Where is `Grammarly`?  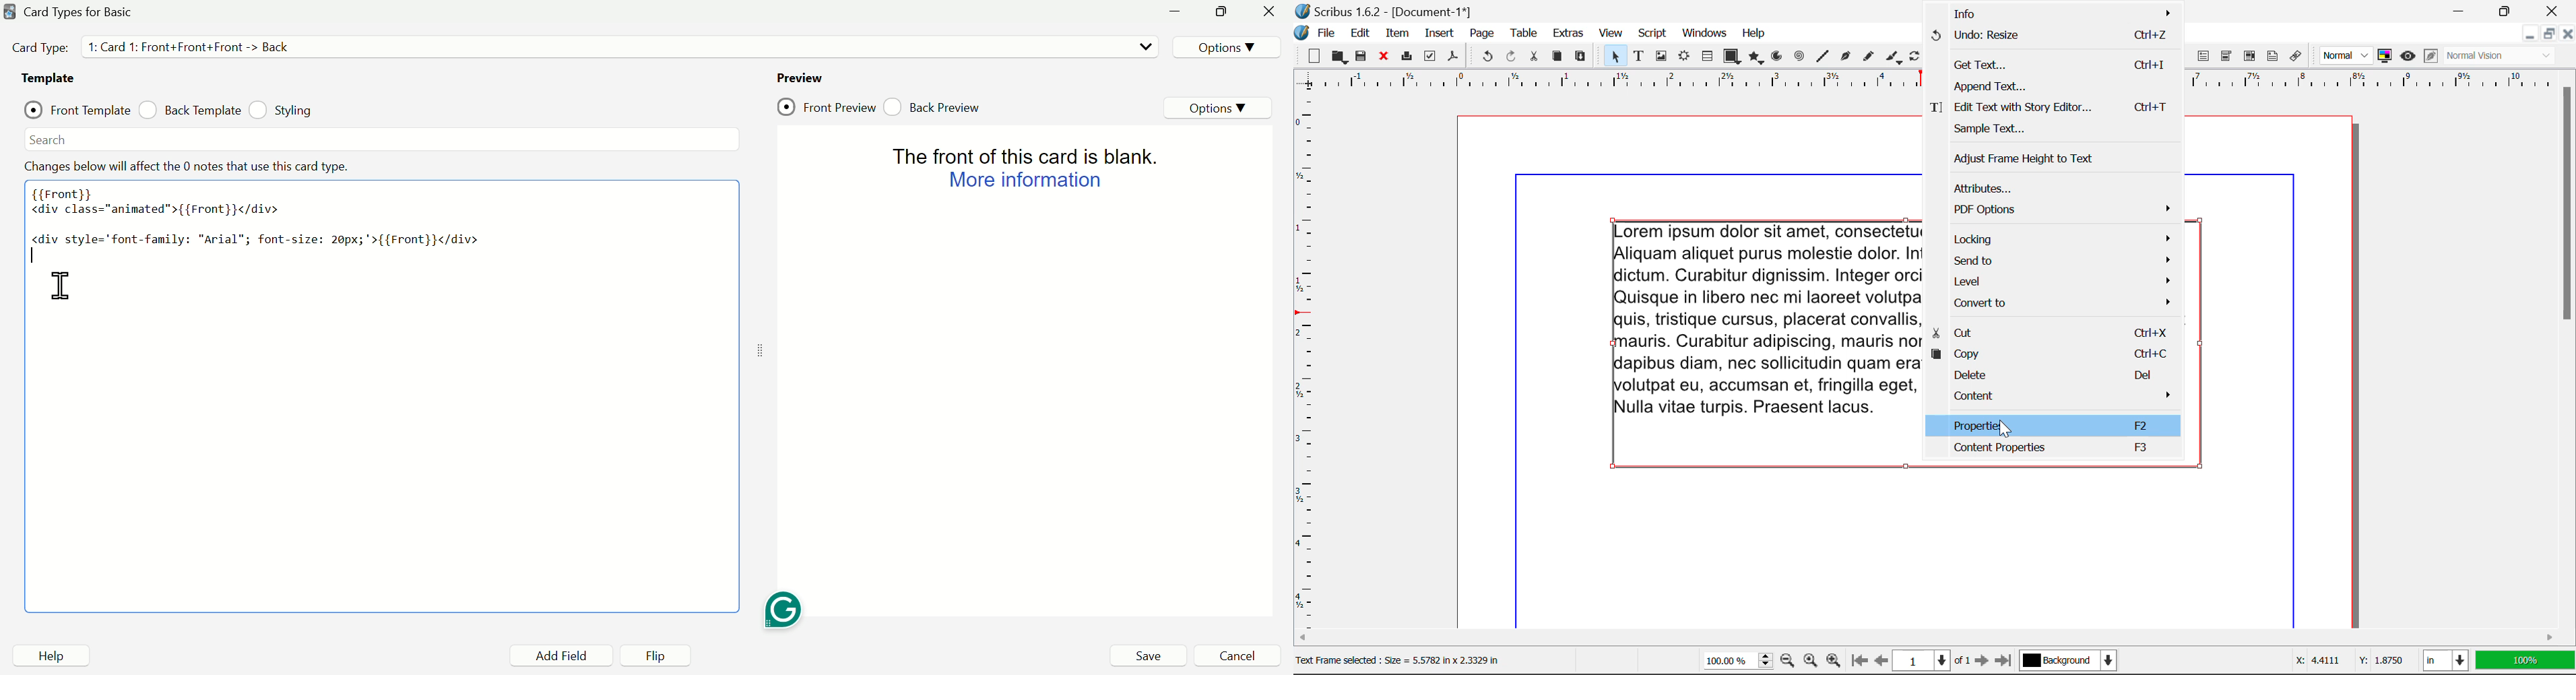 Grammarly is located at coordinates (784, 608).